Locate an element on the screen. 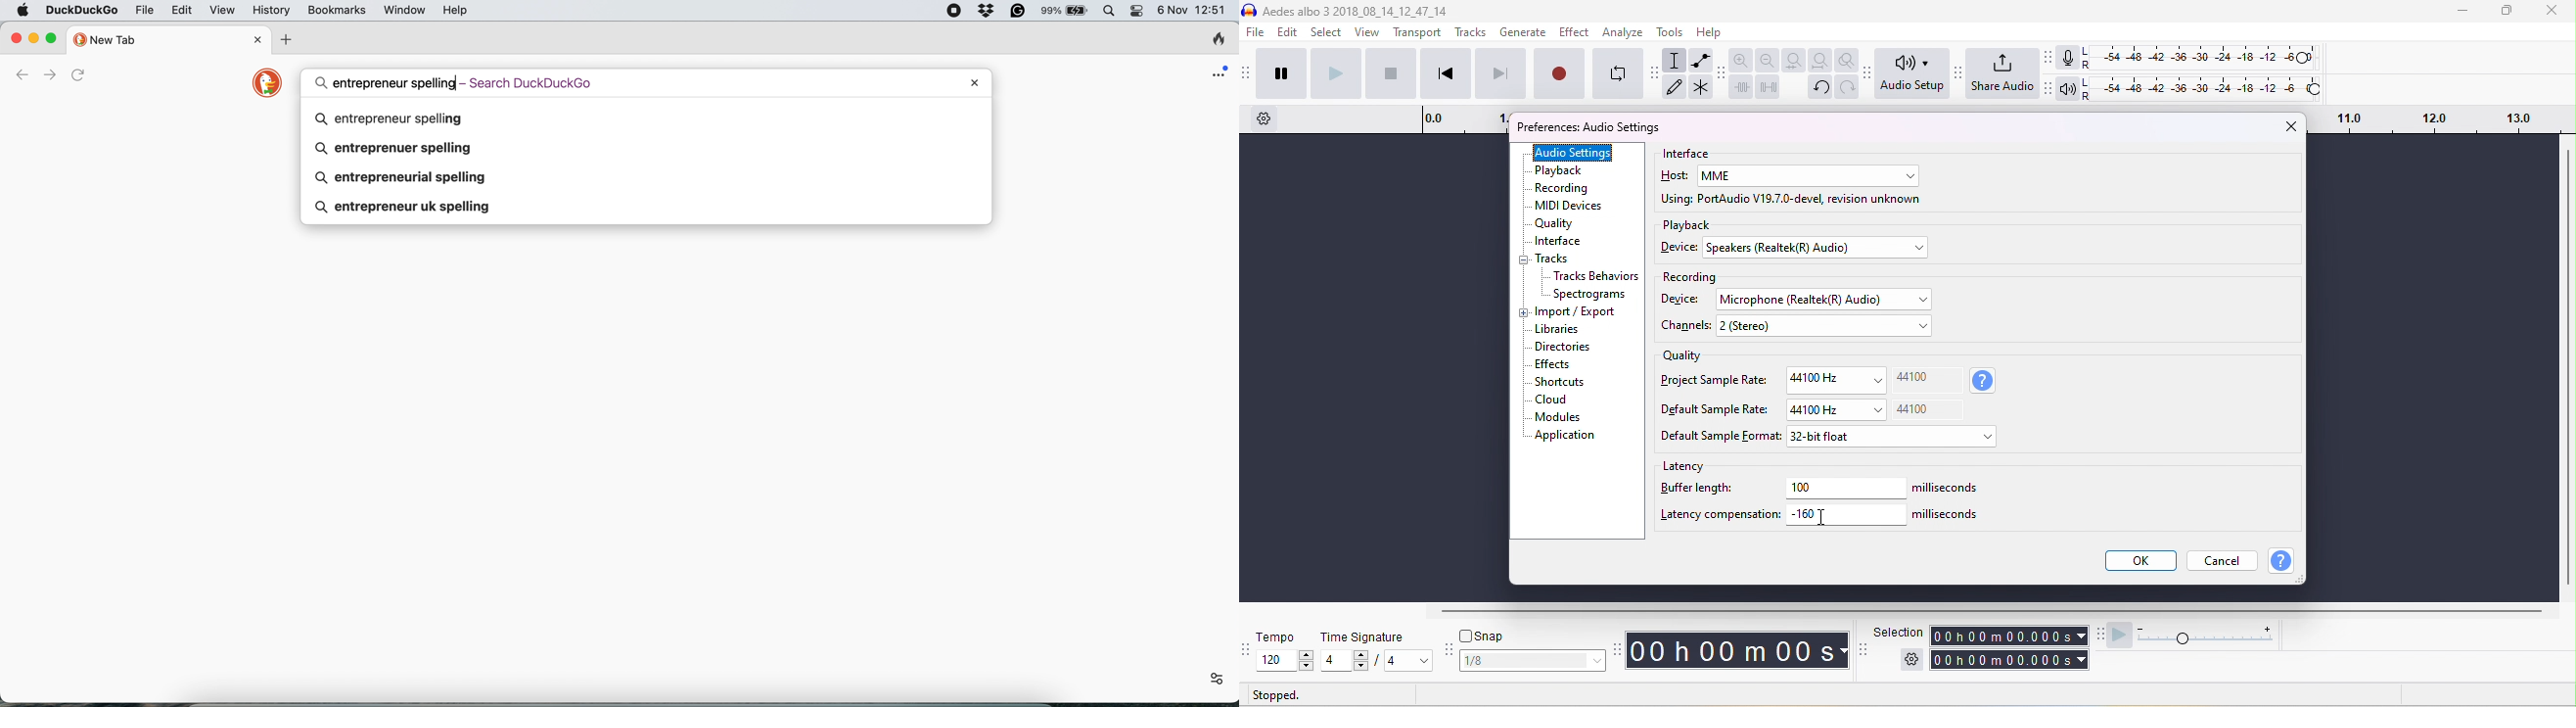 The image size is (2576, 728). selection tool is located at coordinates (1676, 60).